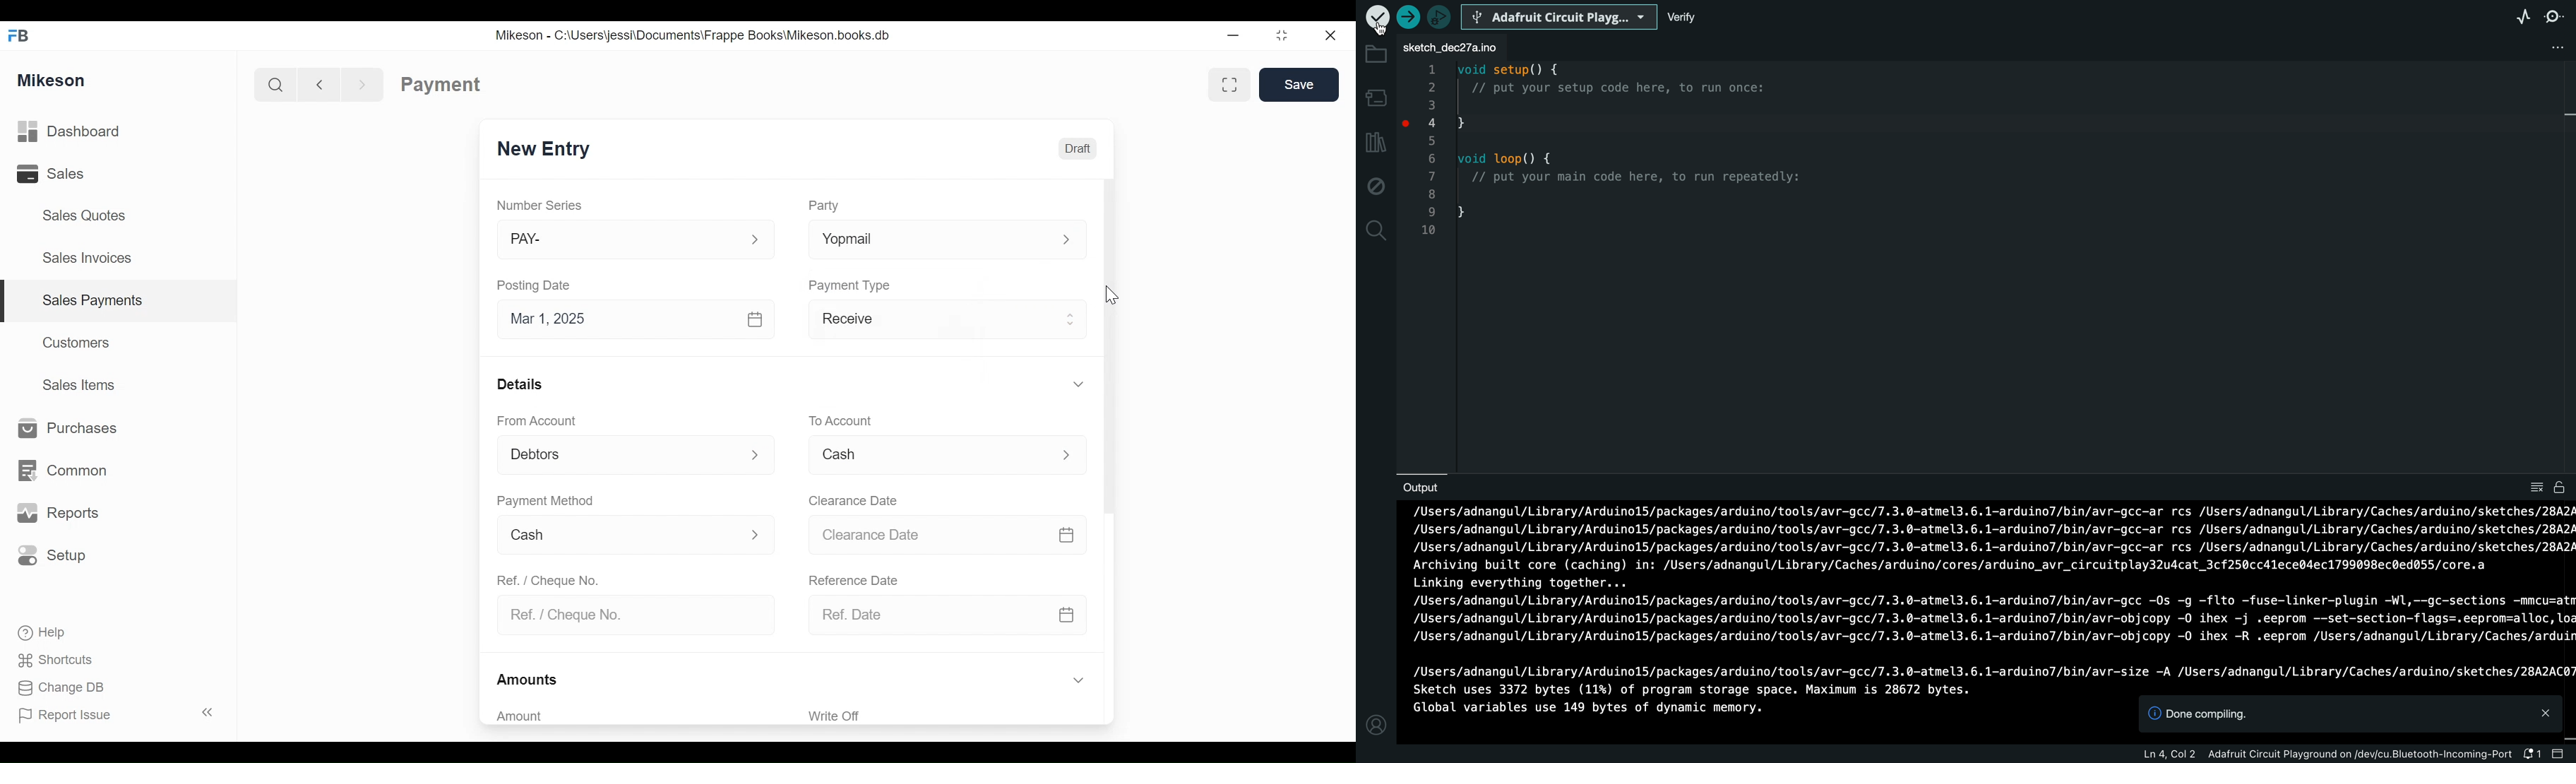  Describe the element at coordinates (946, 451) in the screenshot. I see `` at that location.